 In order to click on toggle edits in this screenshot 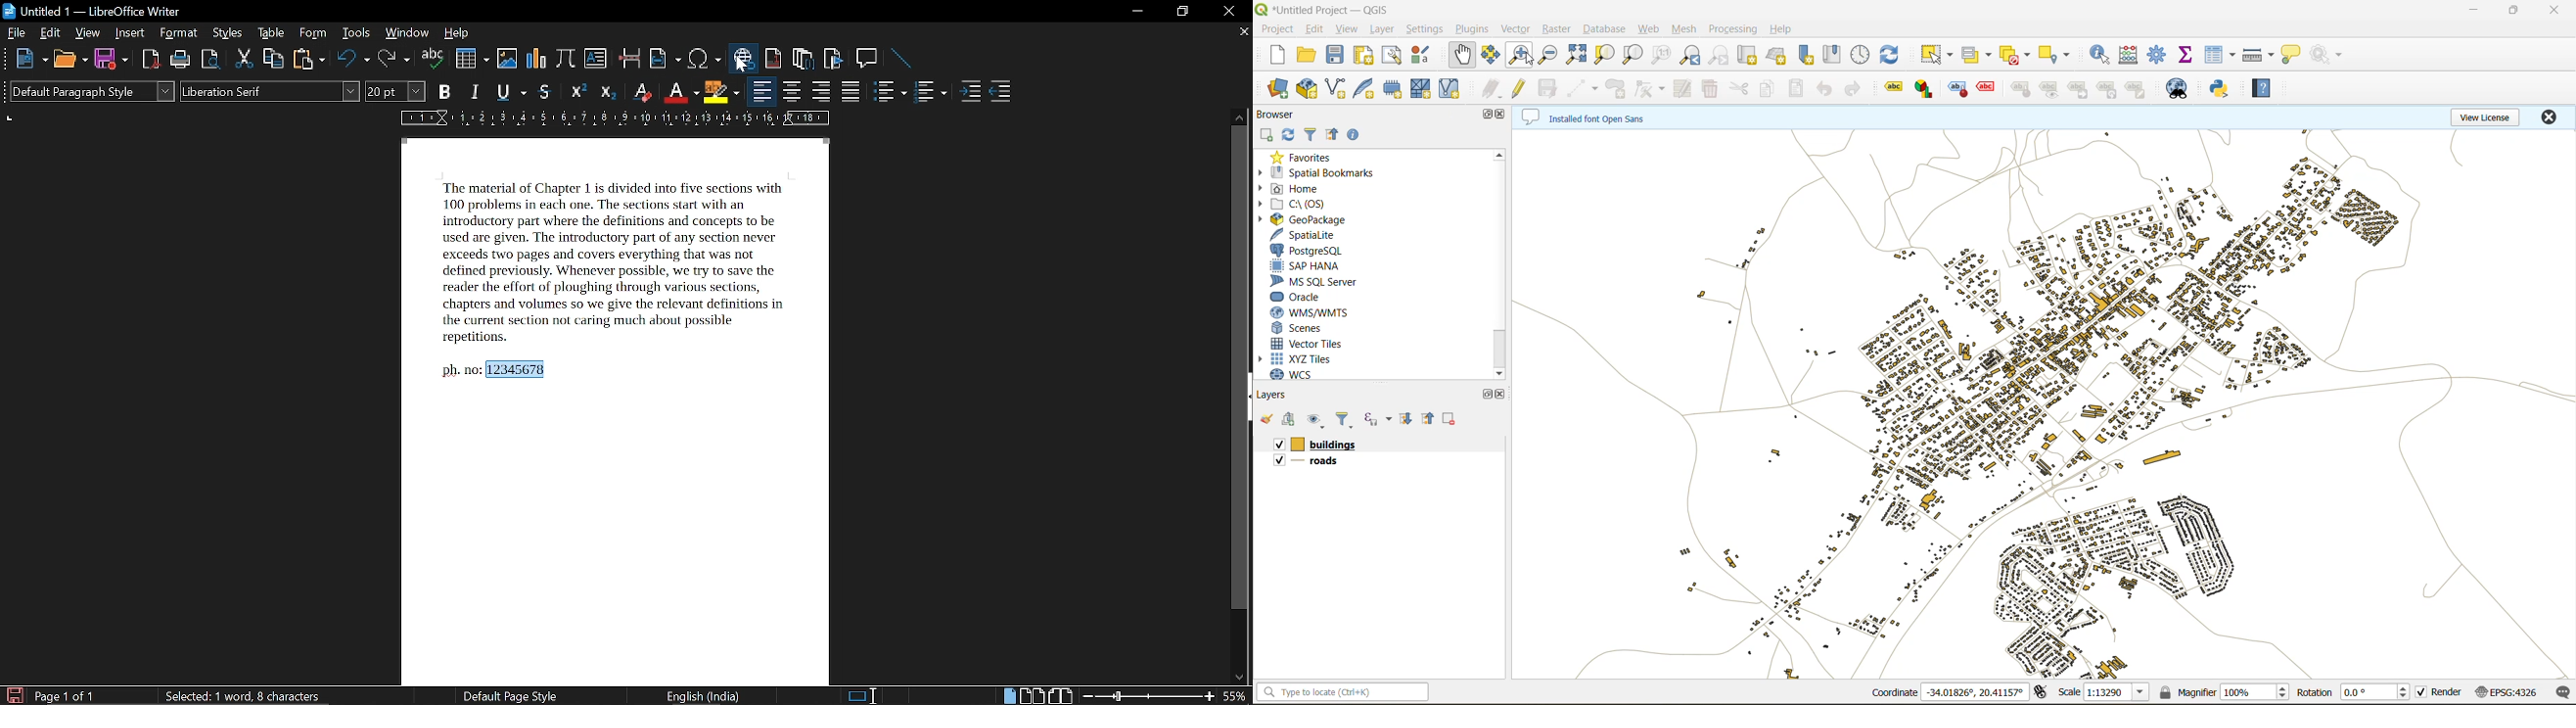, I will do `click(1521, 88)`.